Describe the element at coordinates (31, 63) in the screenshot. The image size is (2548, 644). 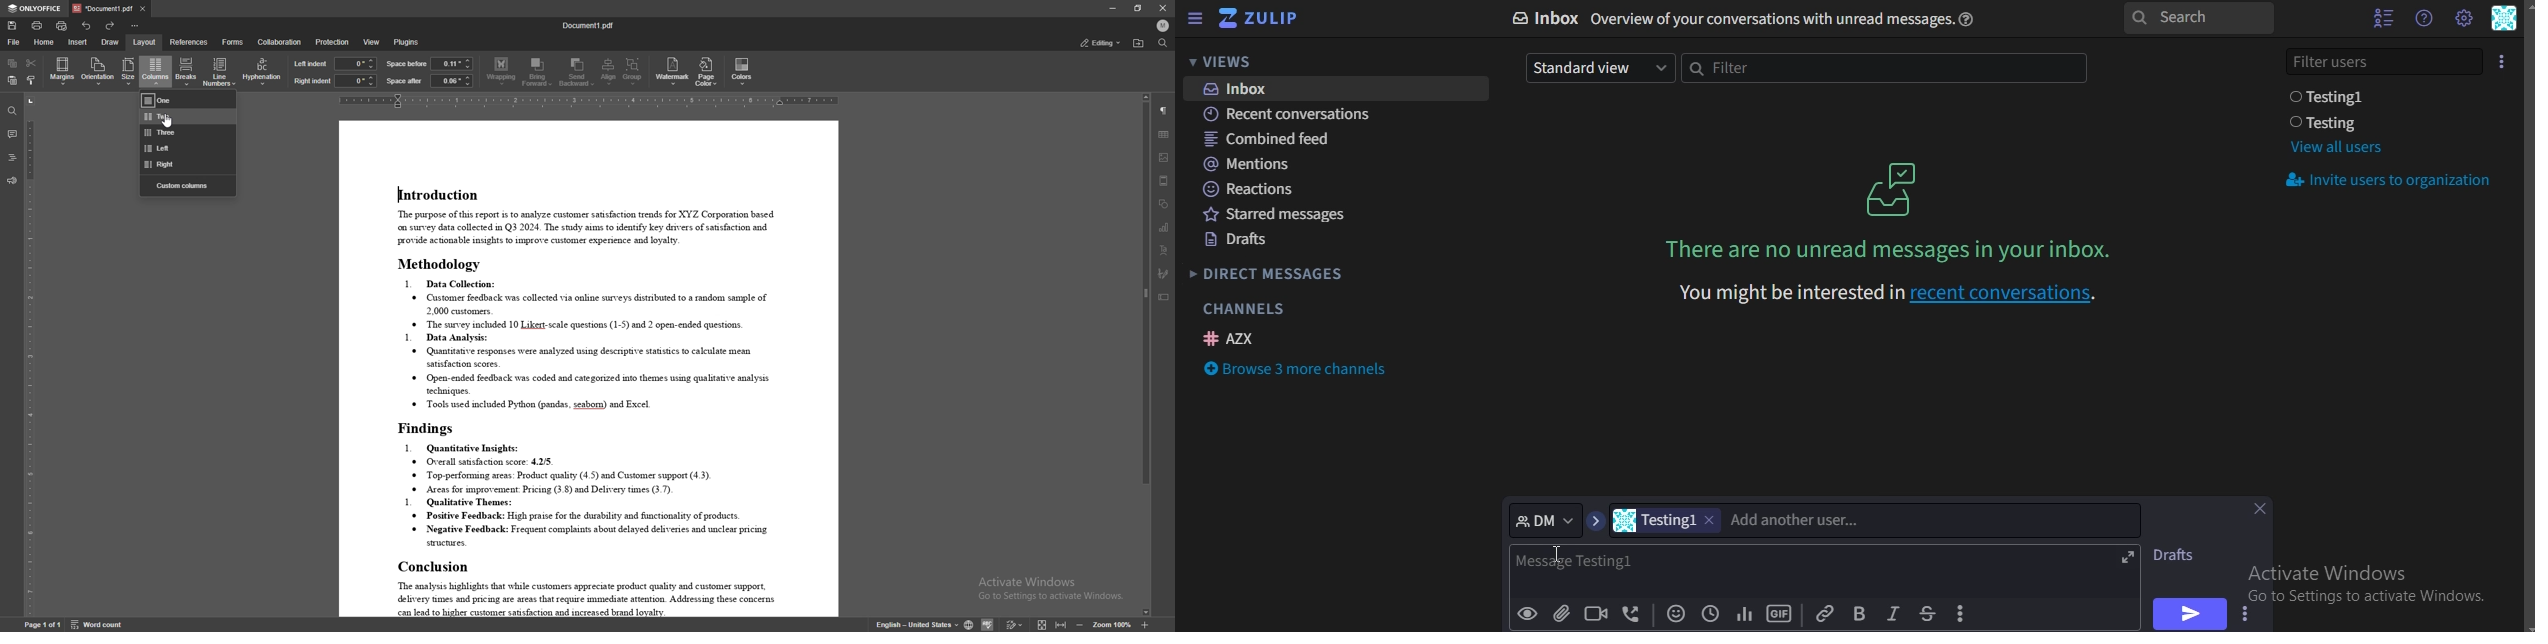
I see `cut` at that location.